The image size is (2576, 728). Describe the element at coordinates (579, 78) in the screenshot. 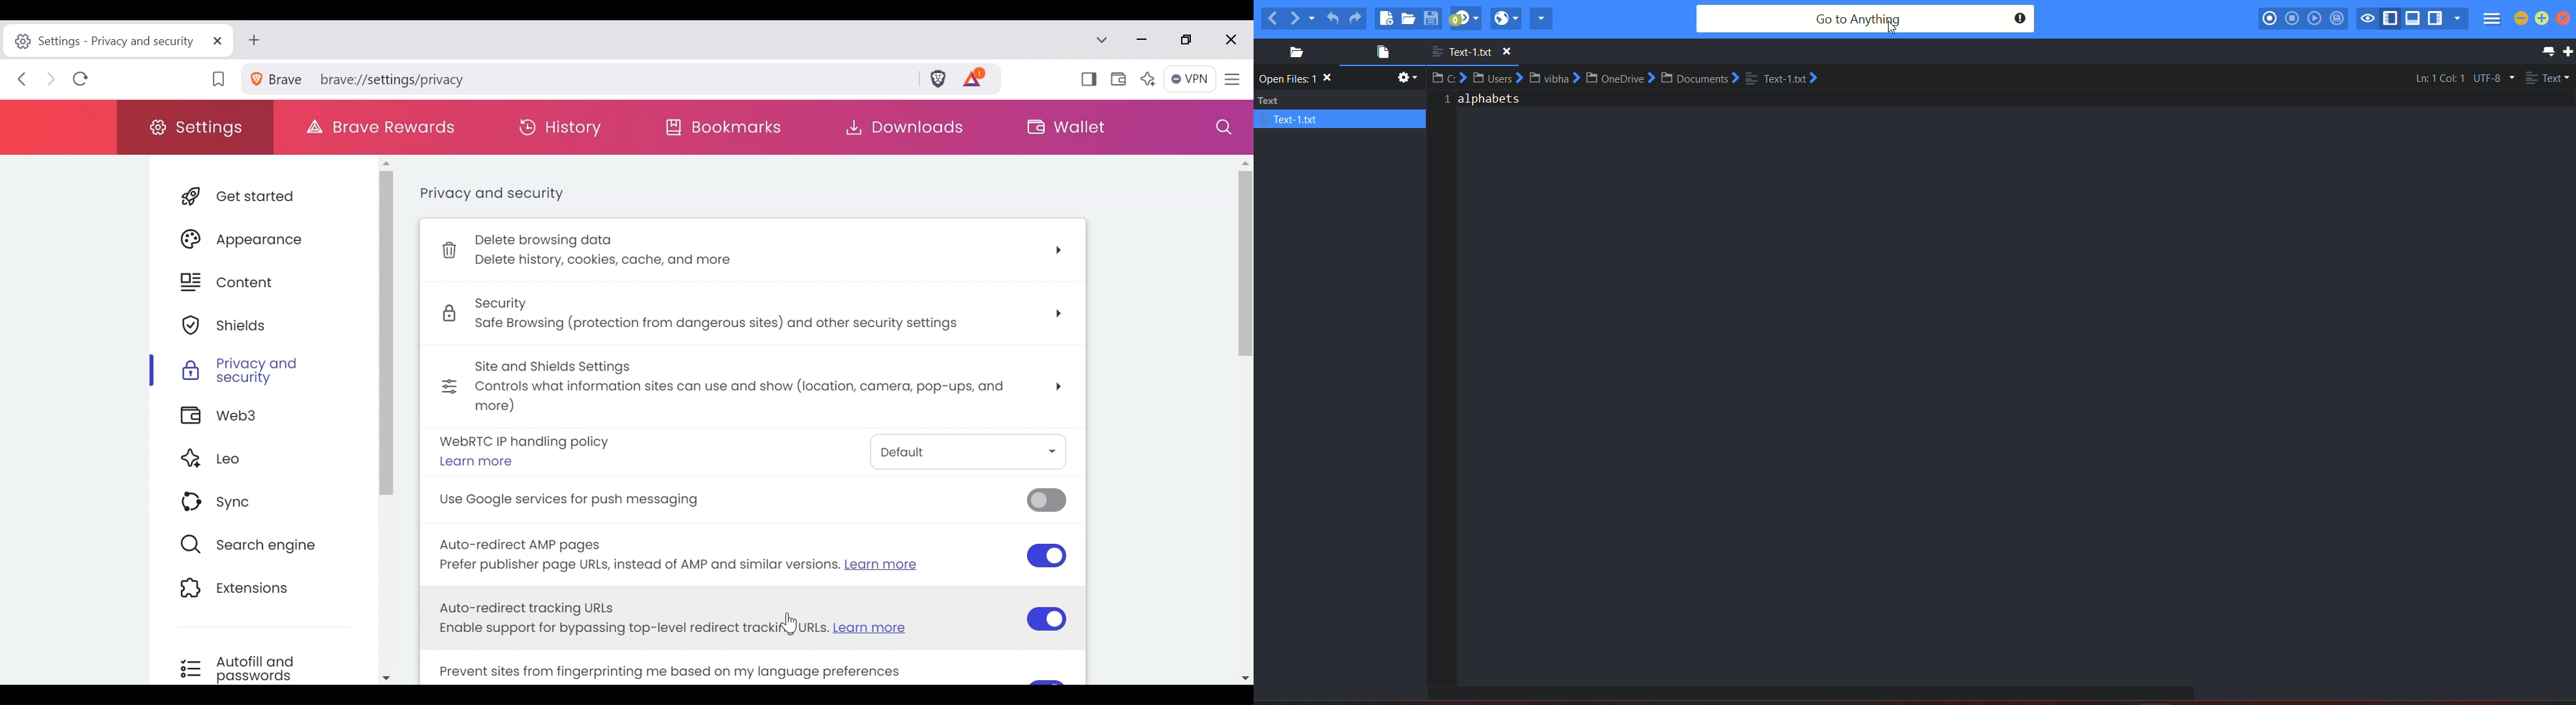

I see `brave://settings/privacy` at that location.